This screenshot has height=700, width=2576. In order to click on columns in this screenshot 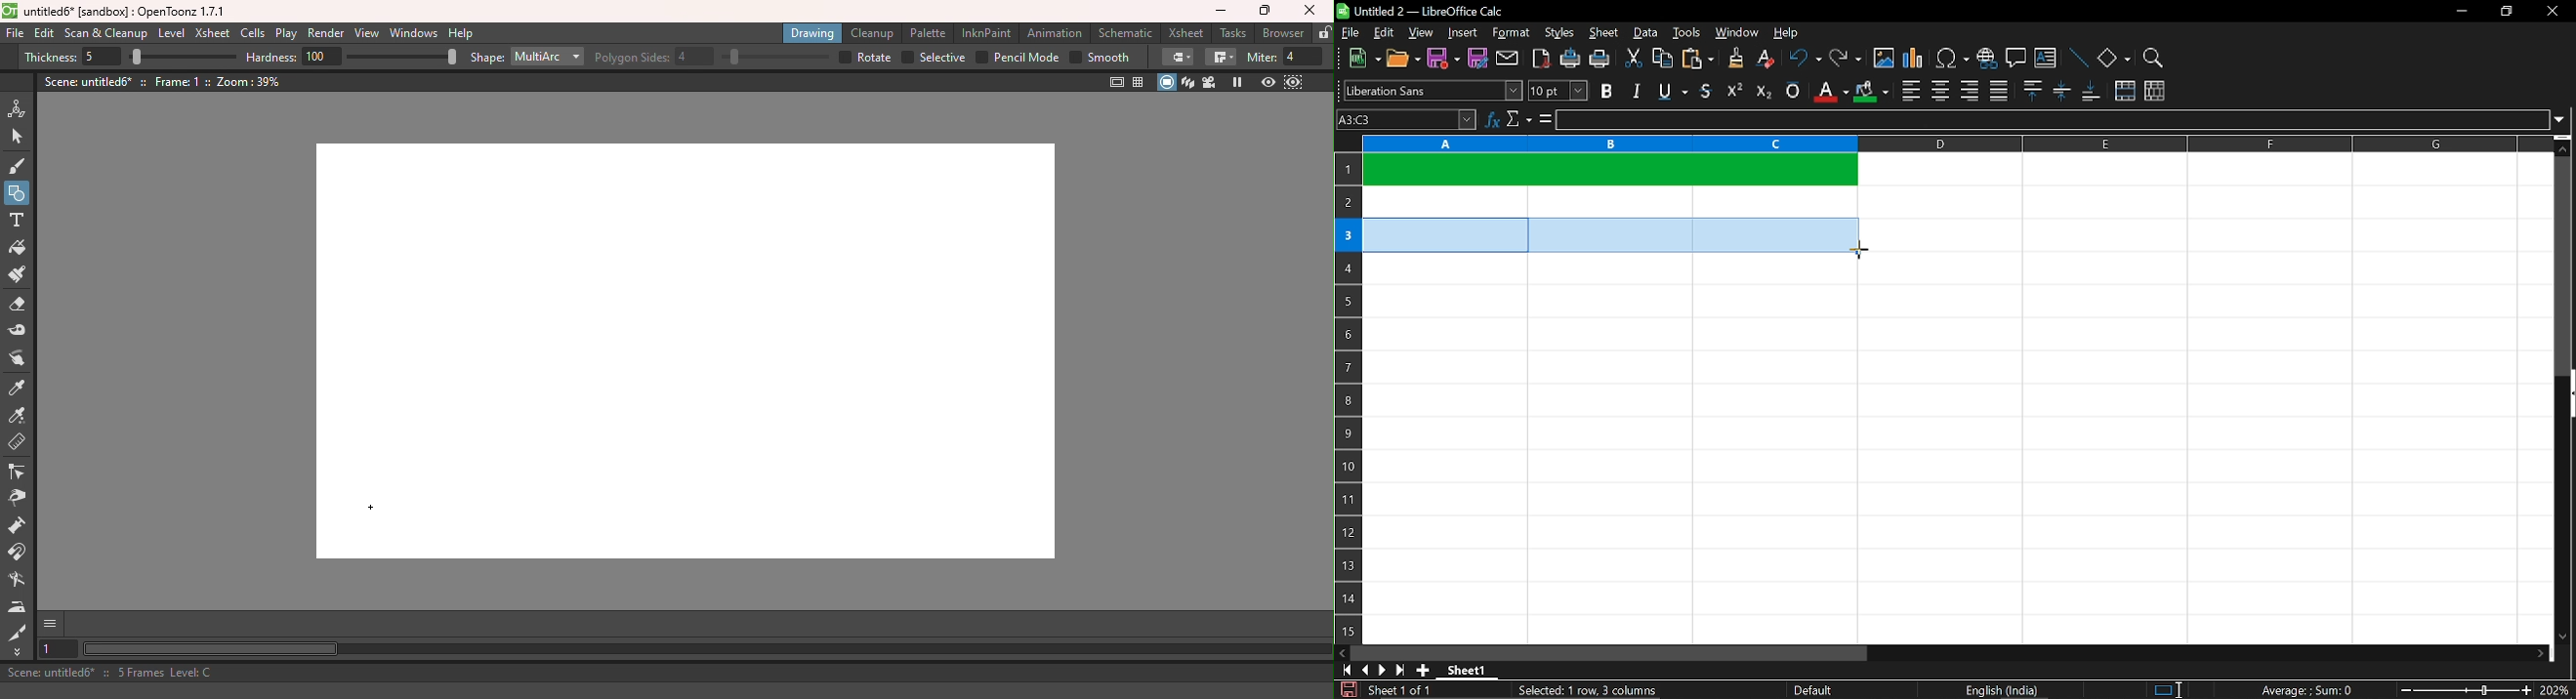, I will do `click(1955, 145)`.